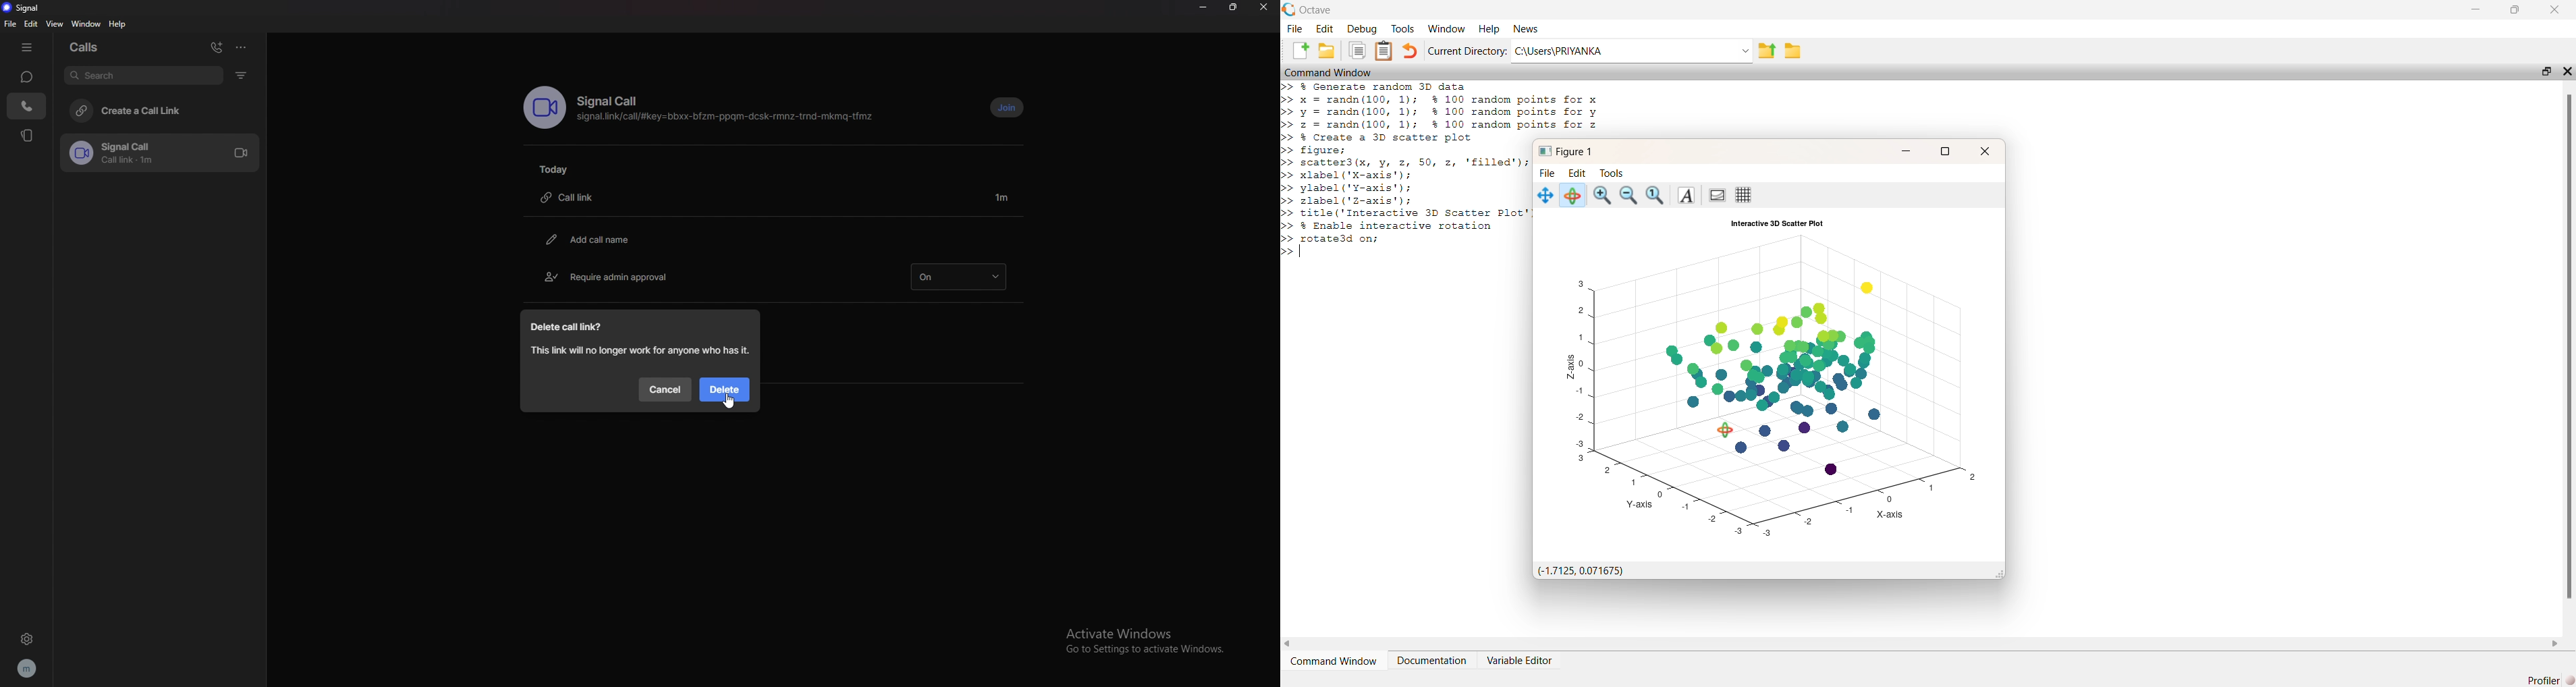 The width and height of the screenshot is (2576, 700). What do you see at coordinates (727, 390) in the screenshot?
I see `delete` at bounding box center [727, 390].